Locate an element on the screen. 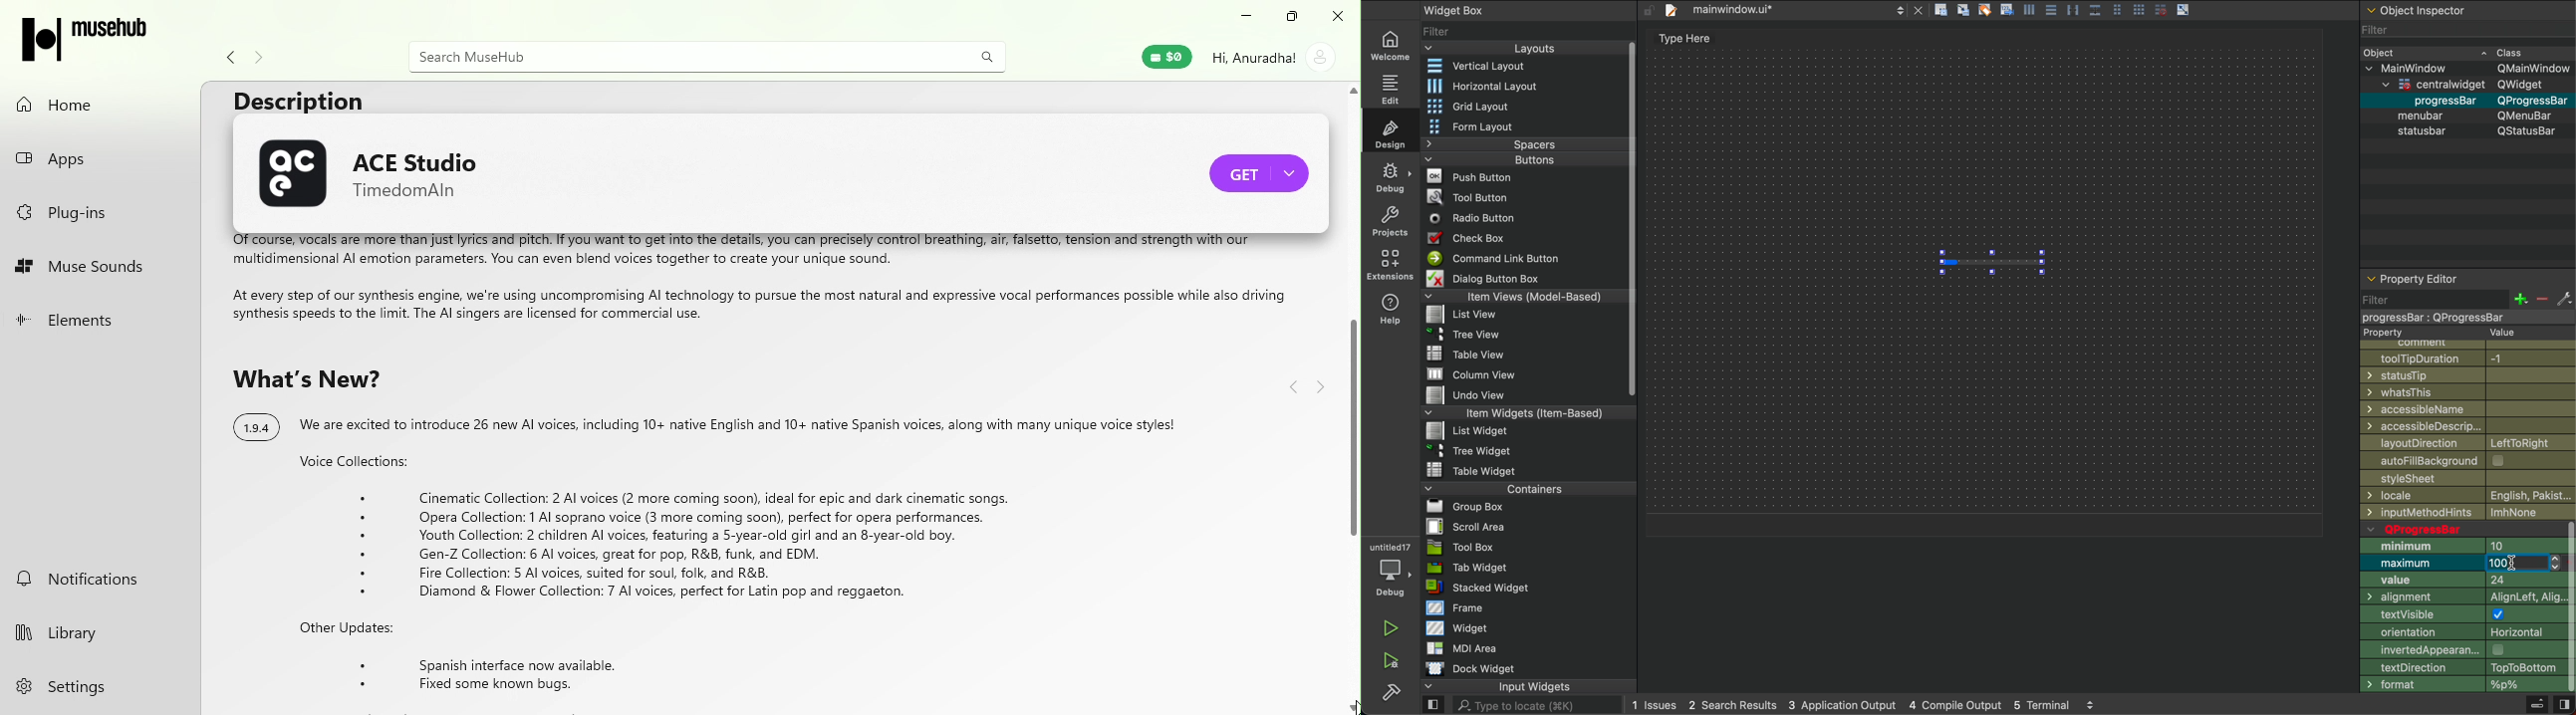 This screenshot has height=728, width=2576. Text is located at coordinates (769, 468).